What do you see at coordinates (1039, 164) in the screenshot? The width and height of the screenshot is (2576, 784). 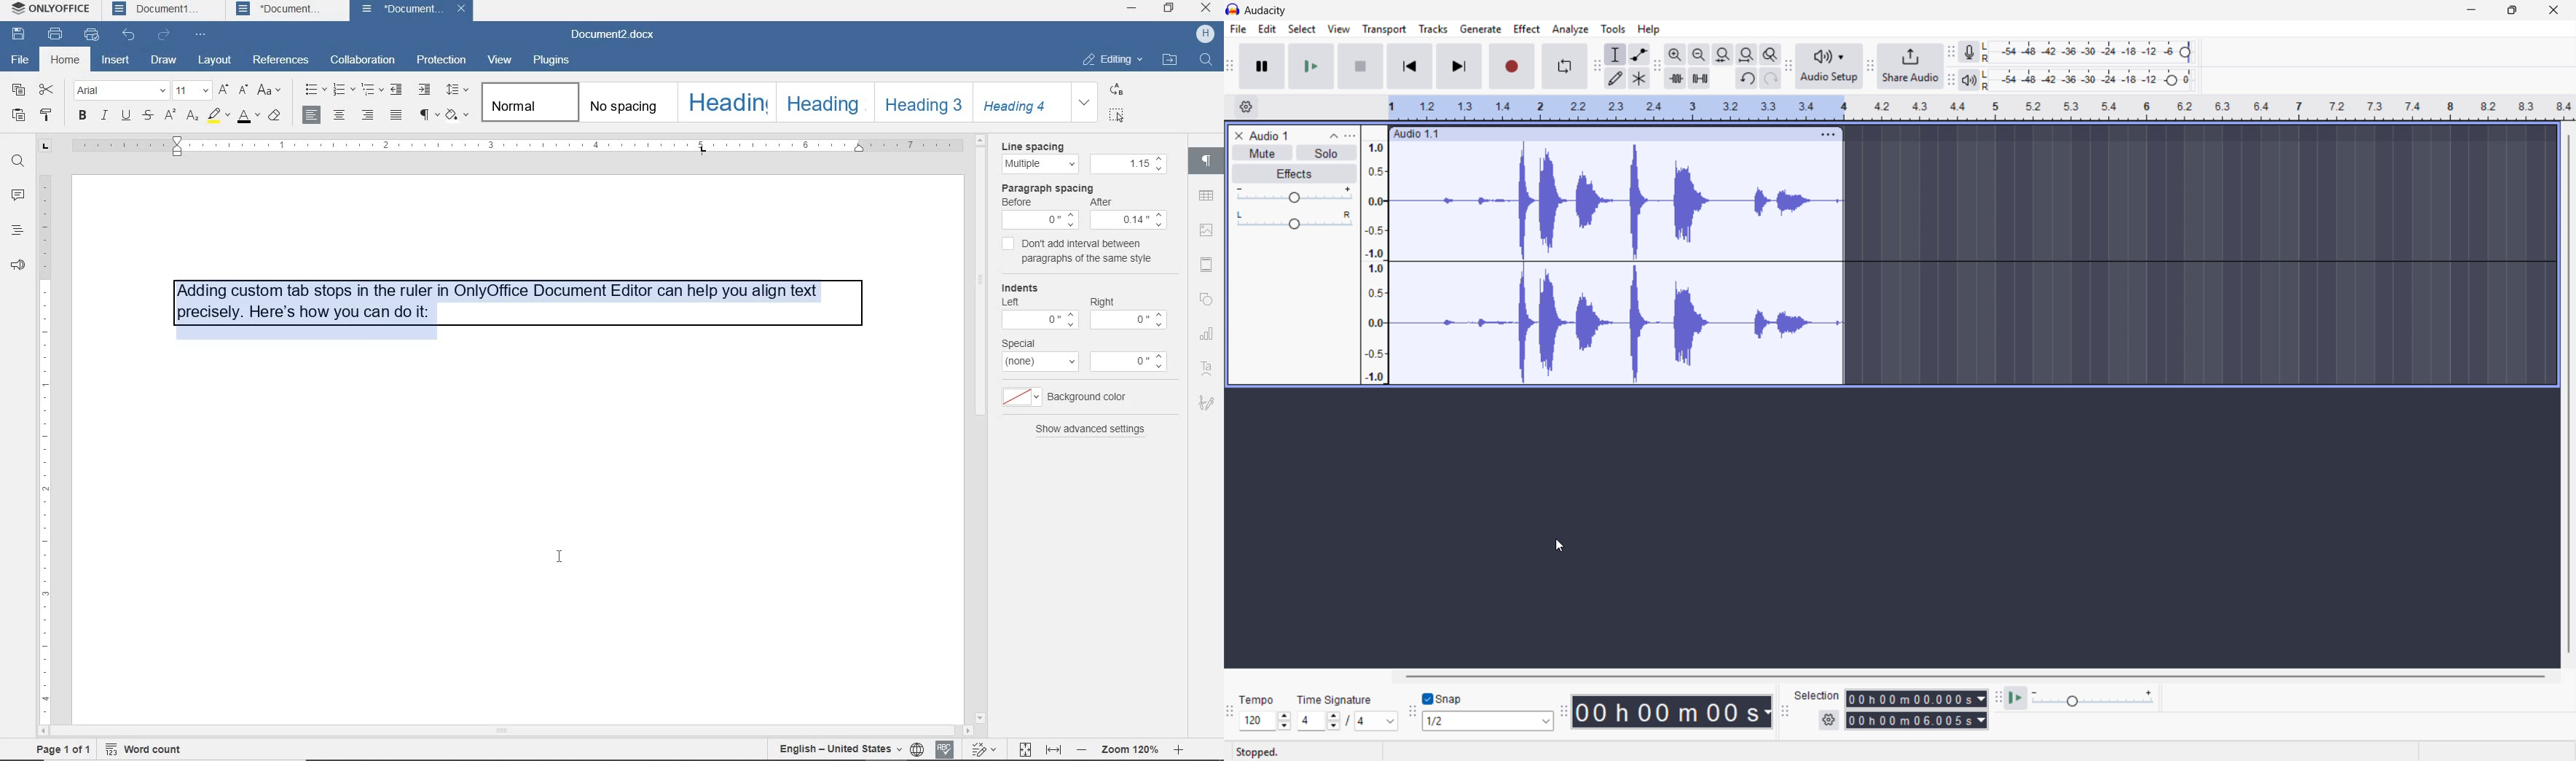 I see `multiple` at bounding box center [1039, 164].